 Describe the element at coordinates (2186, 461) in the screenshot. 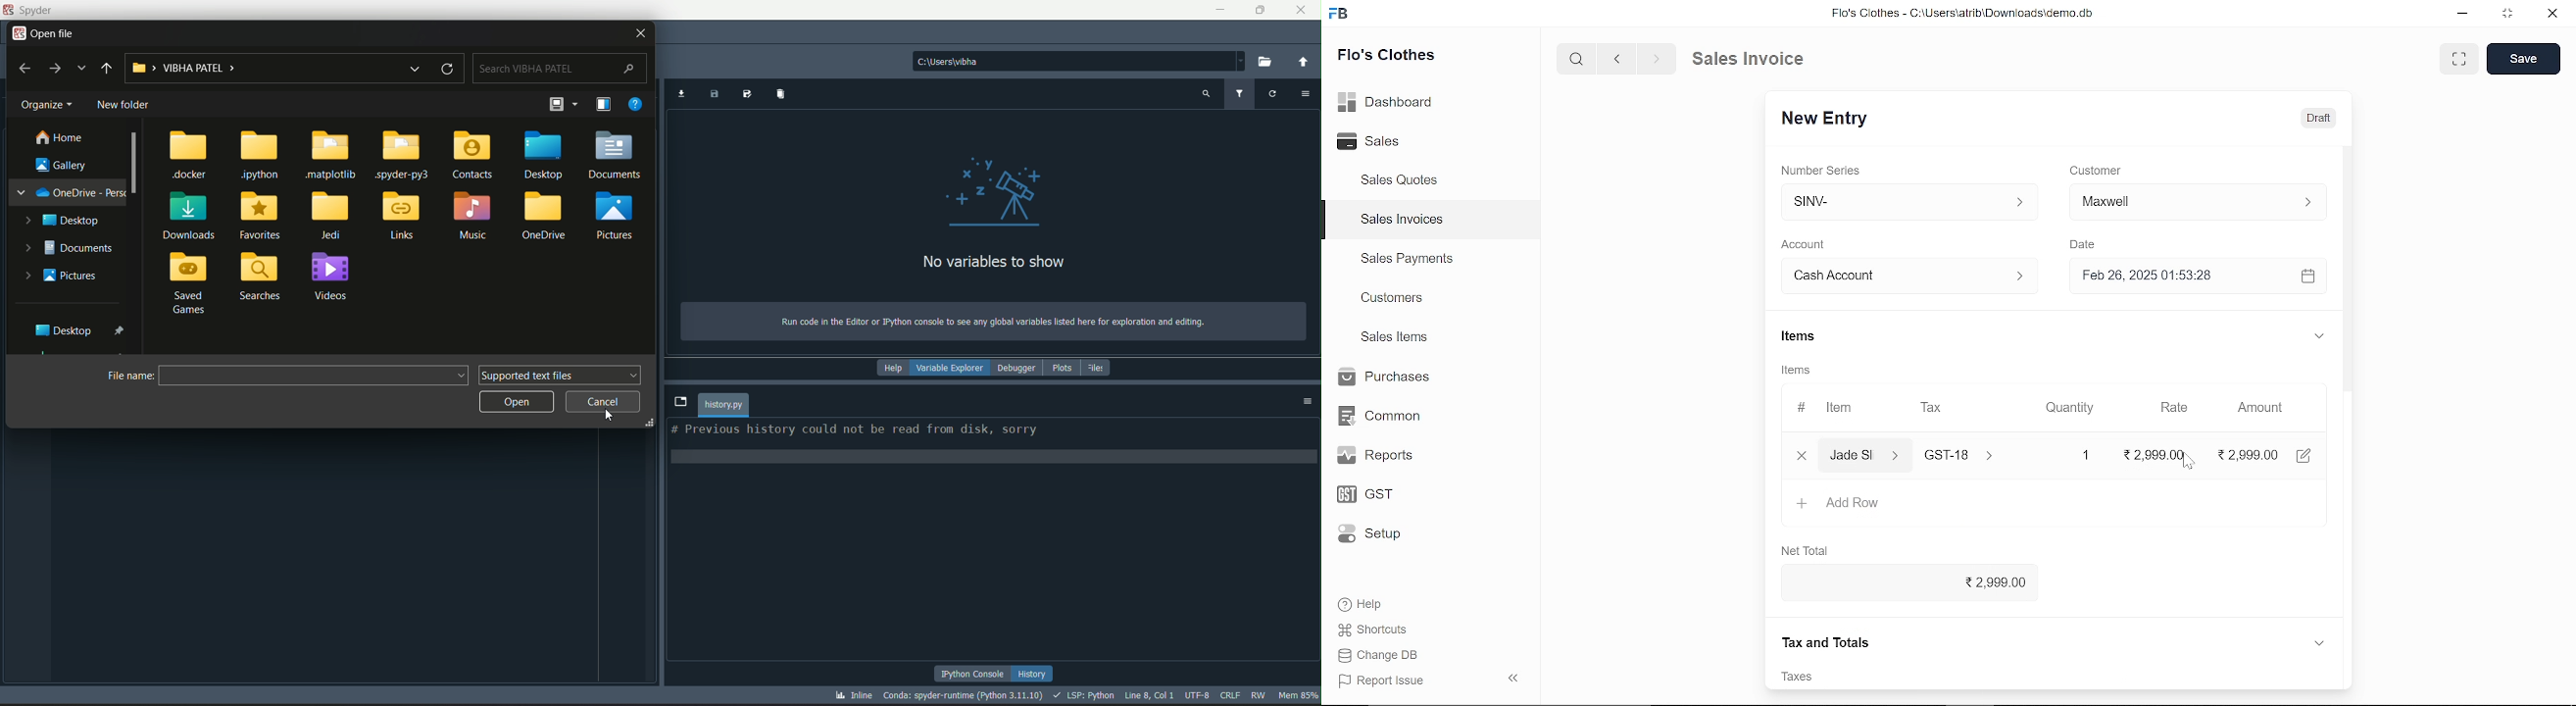

I see `cursor` at that location.